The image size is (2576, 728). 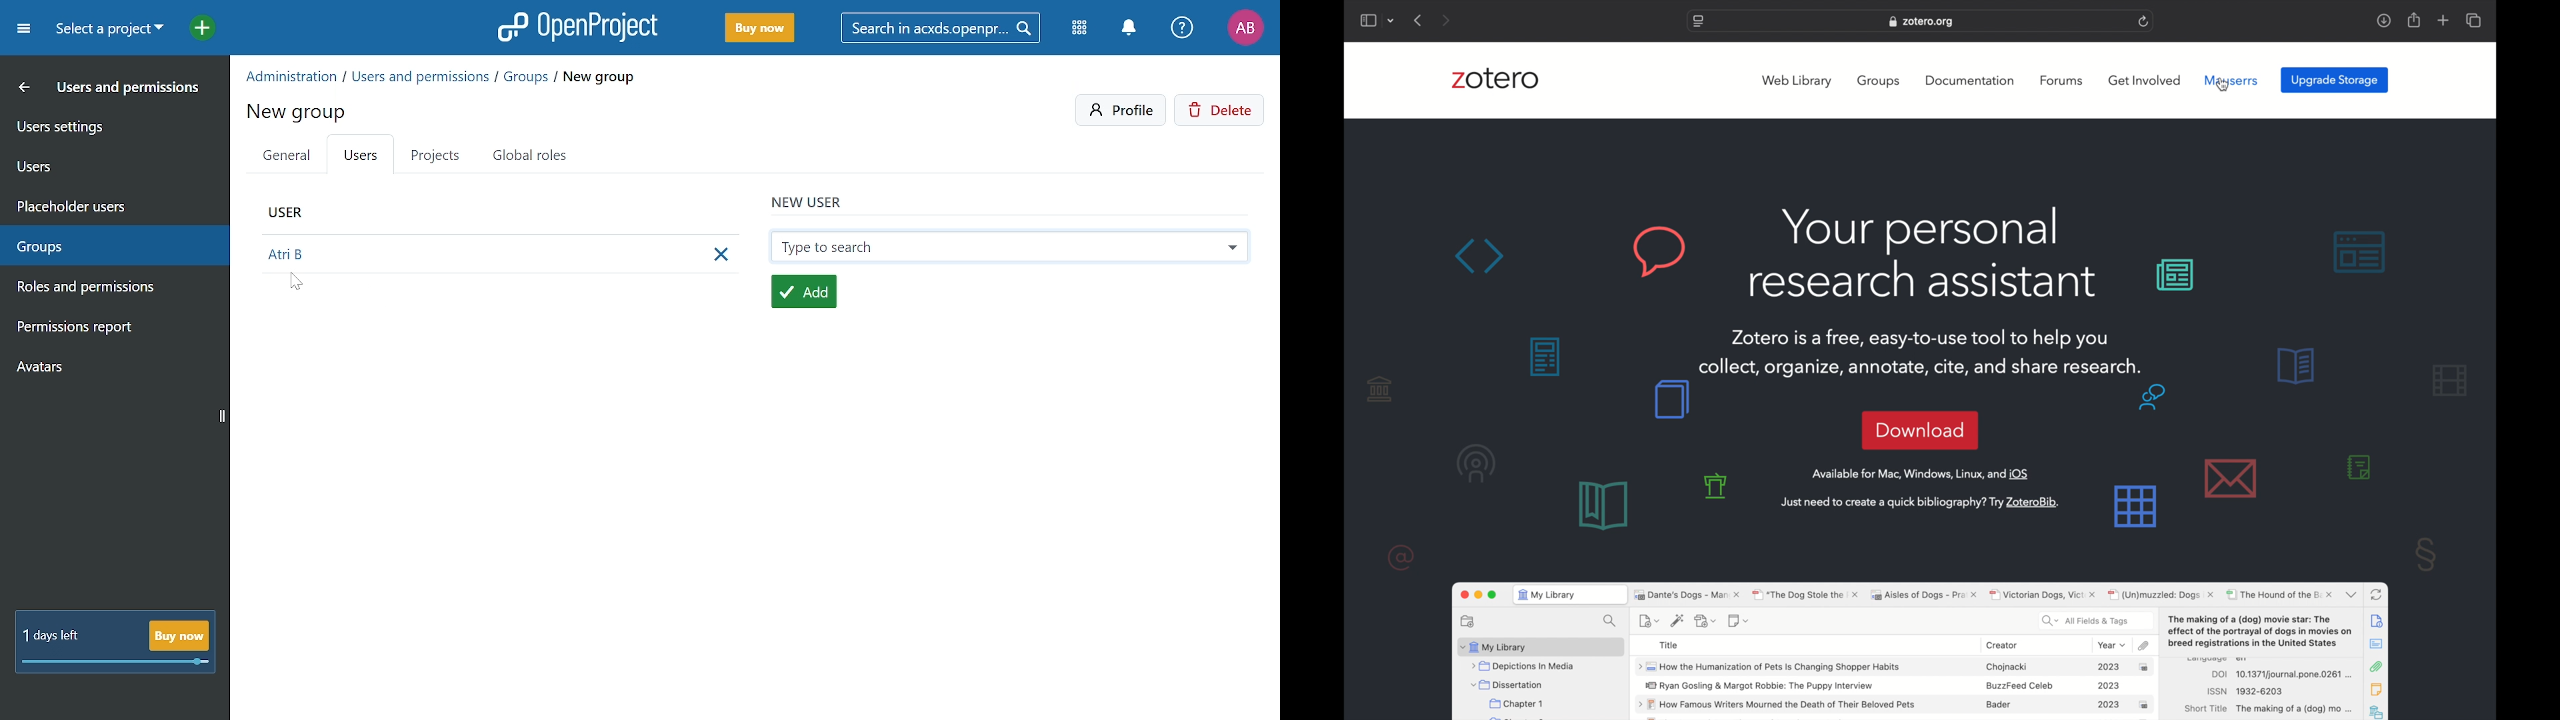 What do you see at coordinates (1921, 649) in the screenshot?
I see `zotero software preview` at bounding box center [1921, 649].